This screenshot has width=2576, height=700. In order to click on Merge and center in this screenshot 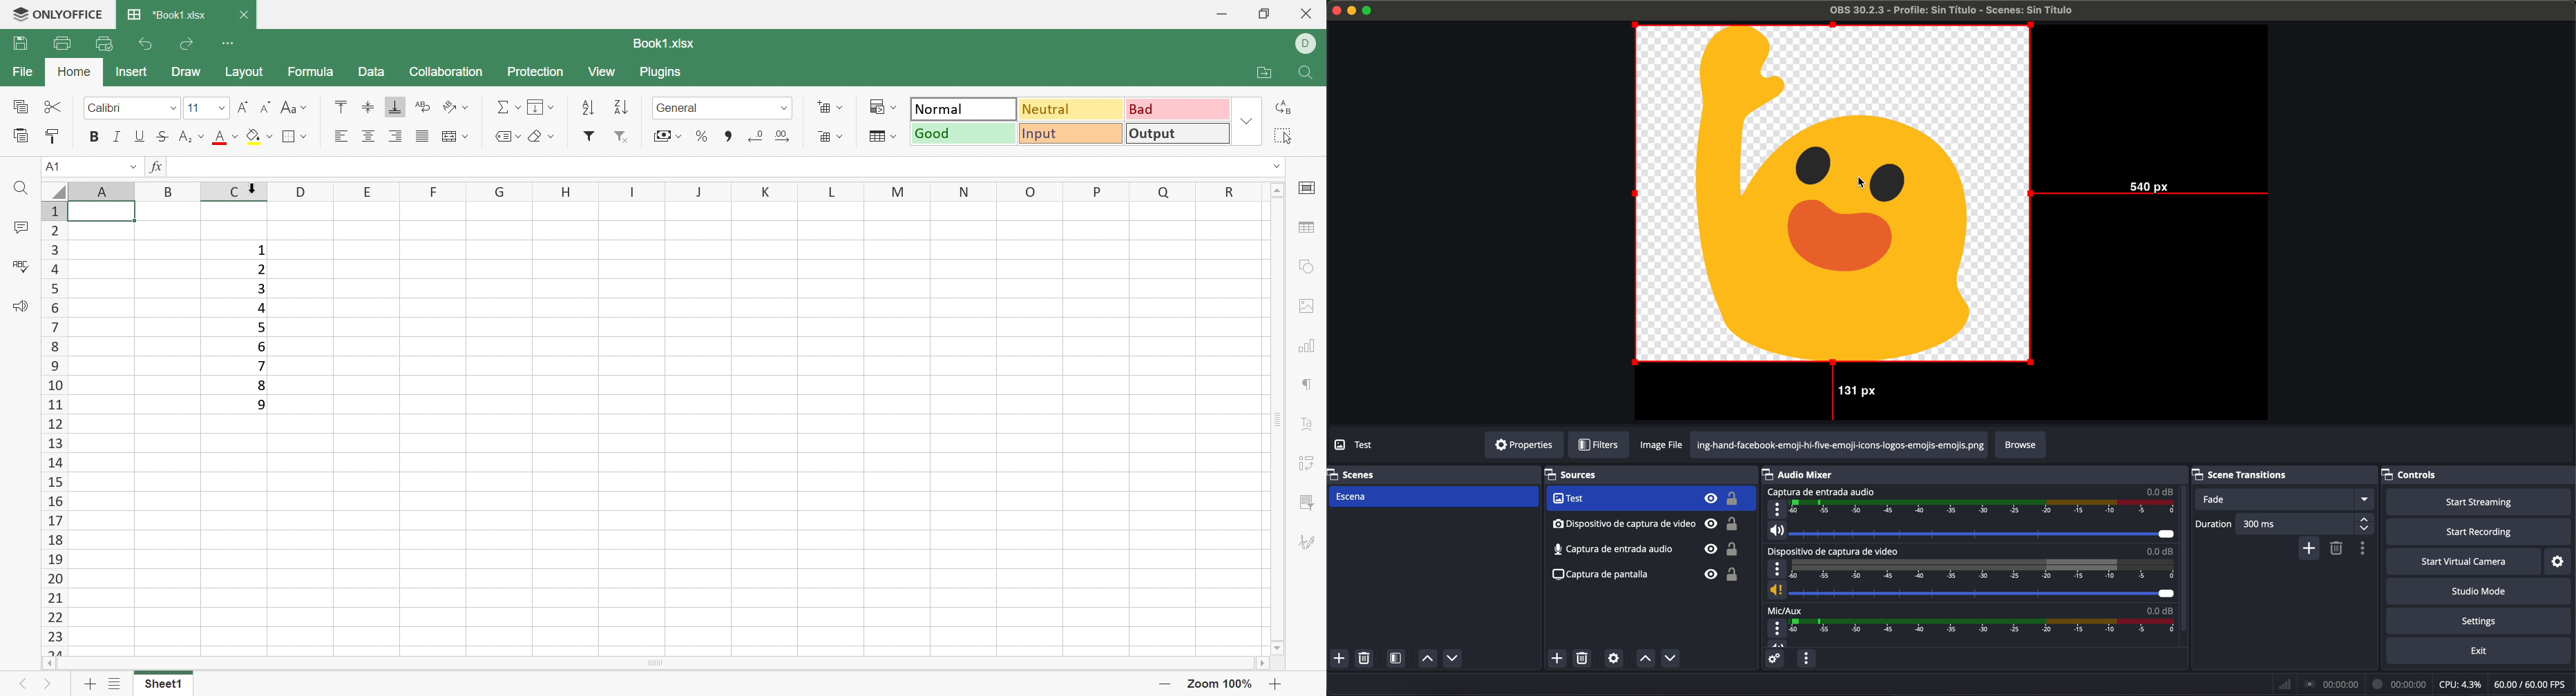, I will do `click(455, 136)`.